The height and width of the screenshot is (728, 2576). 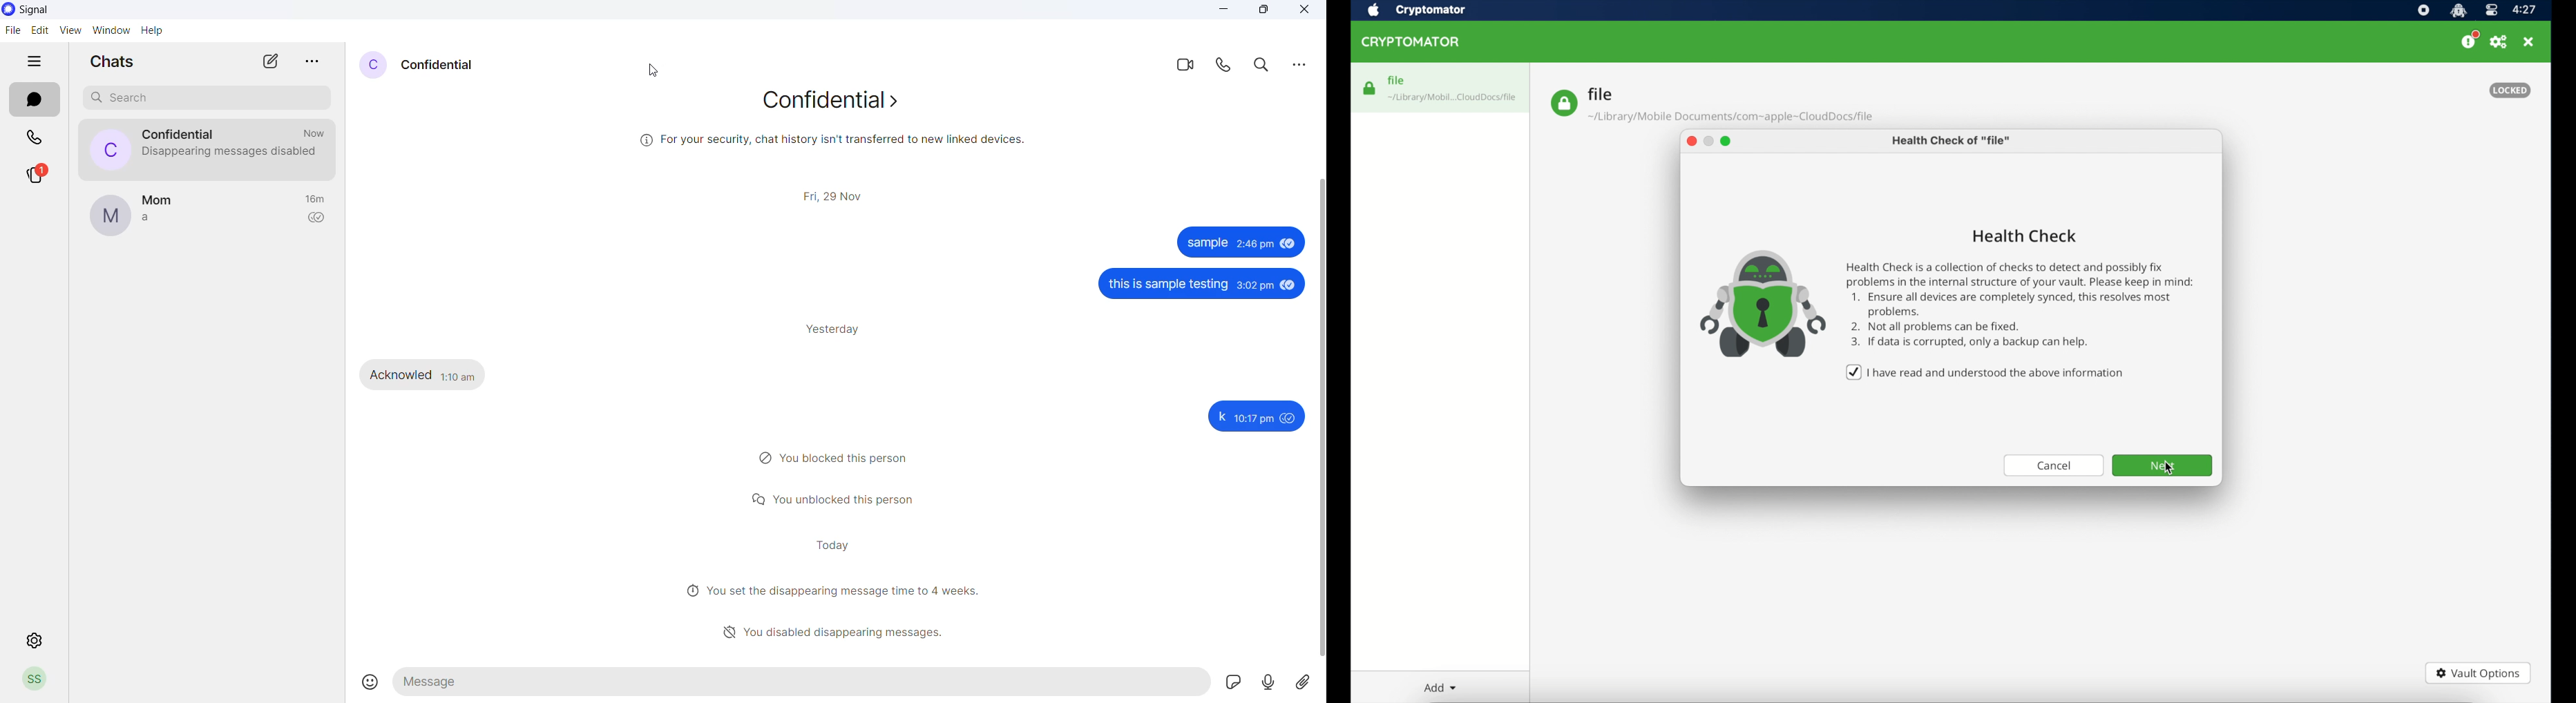 What do you see at coordinates (1305, 684) in the screenshot?
I see `` at bounding box center [1305, 684].